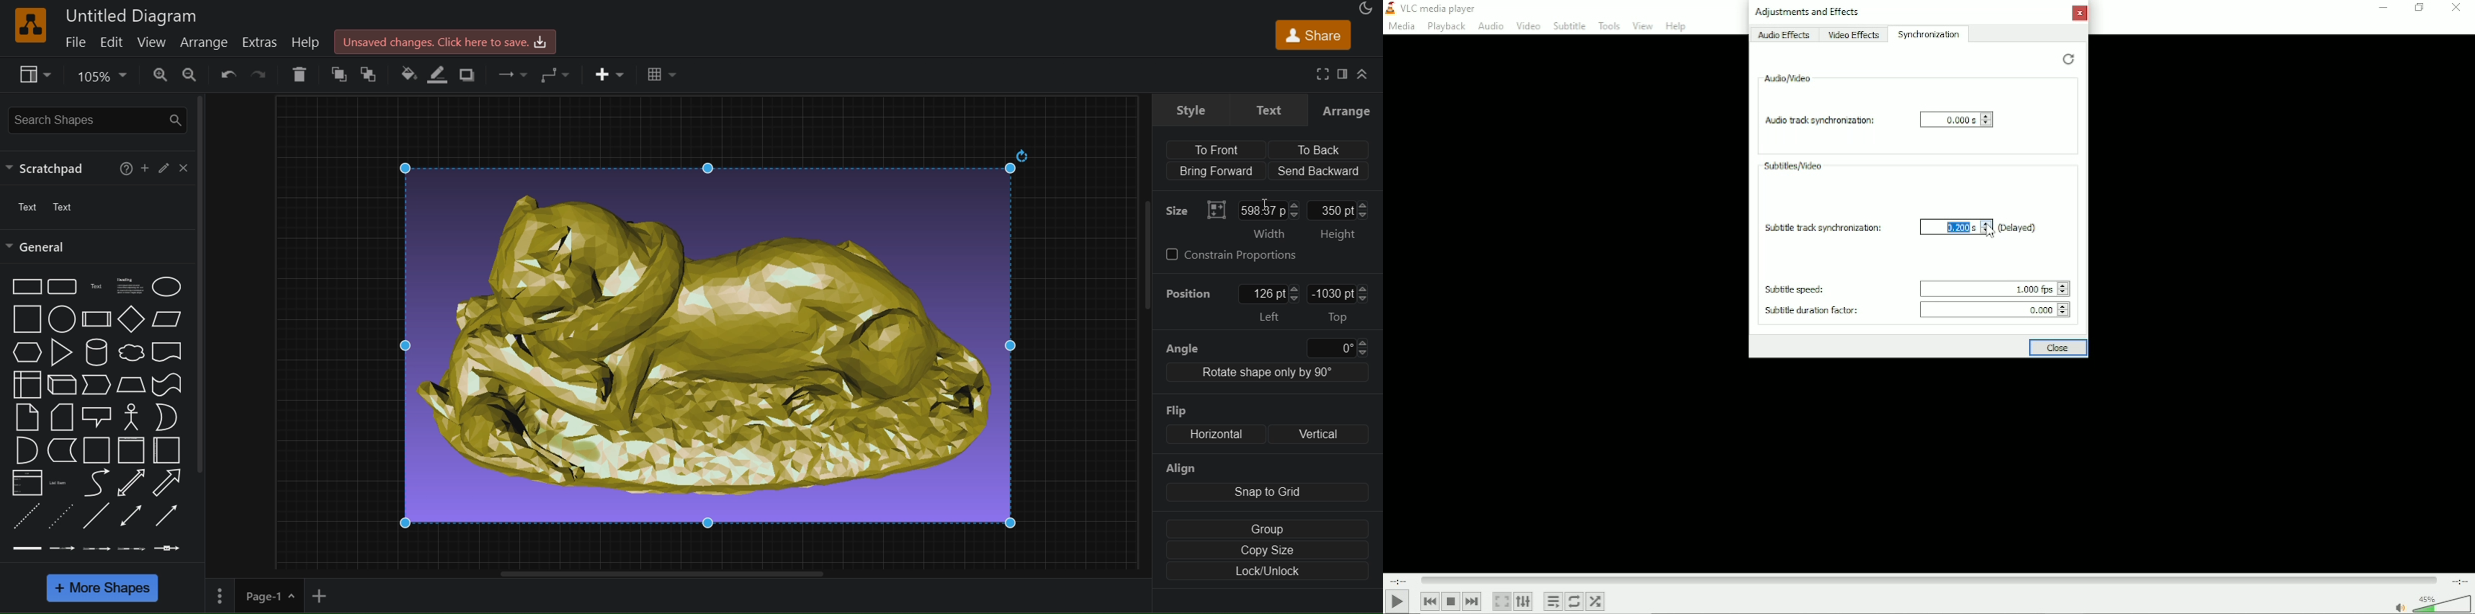 Image resolution: width=2492 pixels, height=616 pixels. What do you see at coordinates (156, 75) in the screenshot?
I see `zoom in` at bounding box center [156, 75].